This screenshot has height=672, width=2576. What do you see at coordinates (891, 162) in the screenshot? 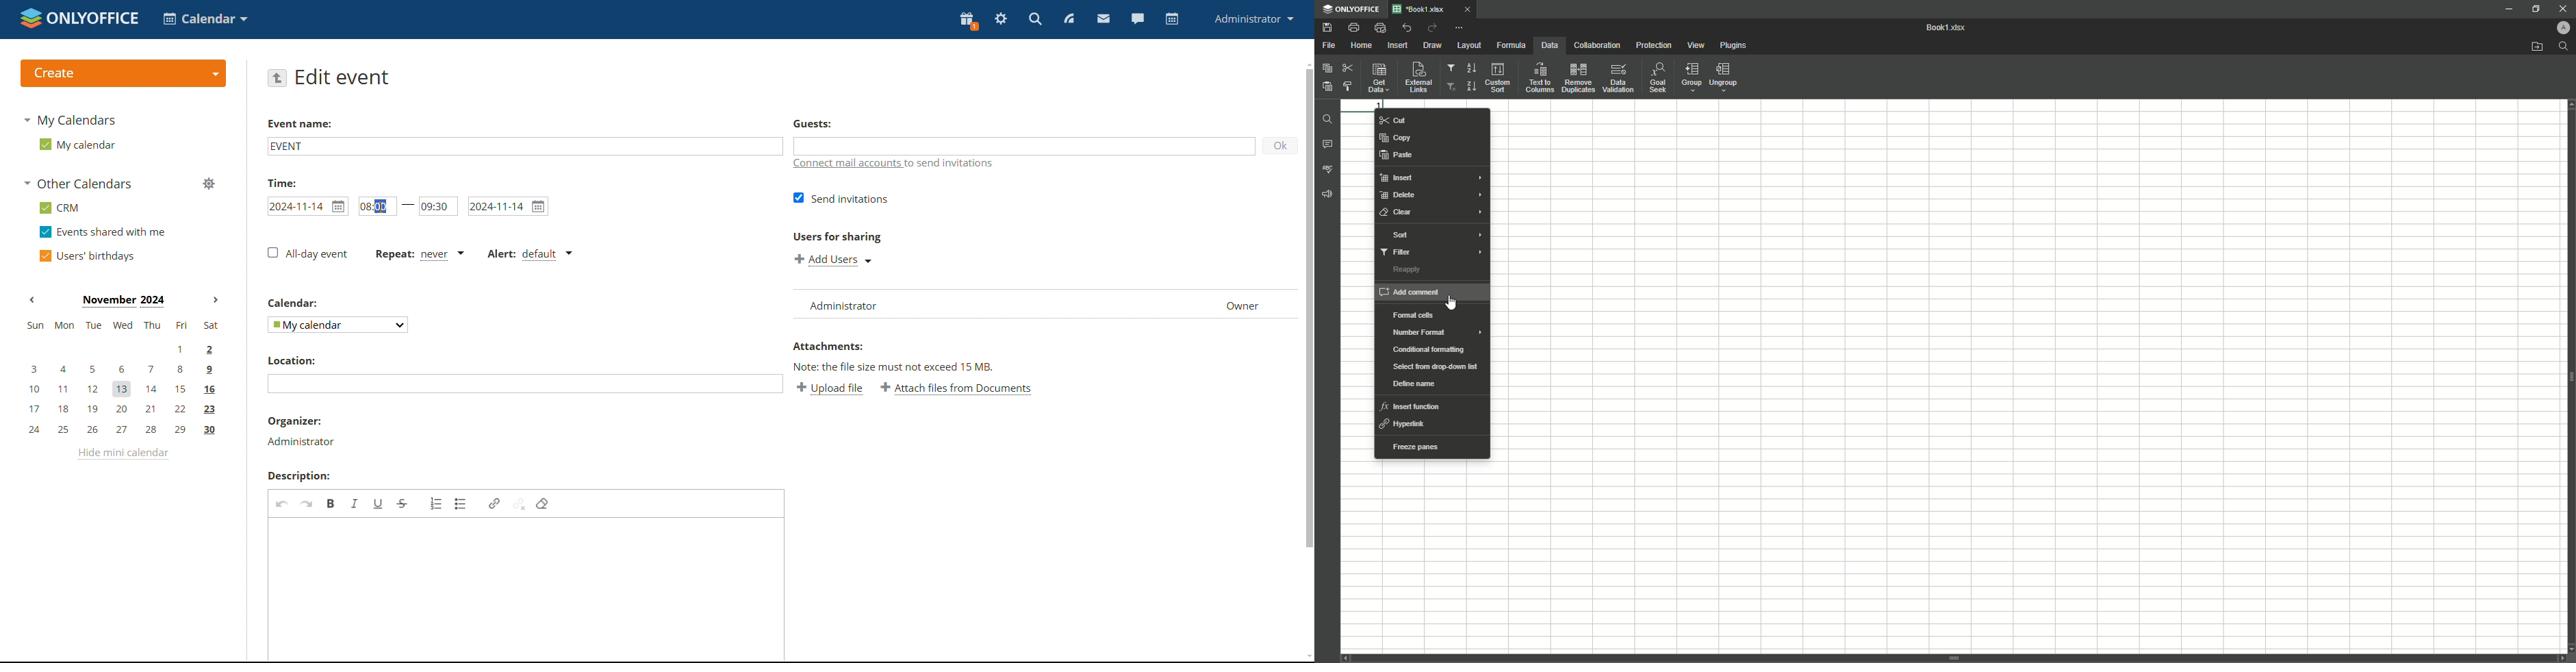
I see `connect mail accounts` at bounding box center [891, 162].